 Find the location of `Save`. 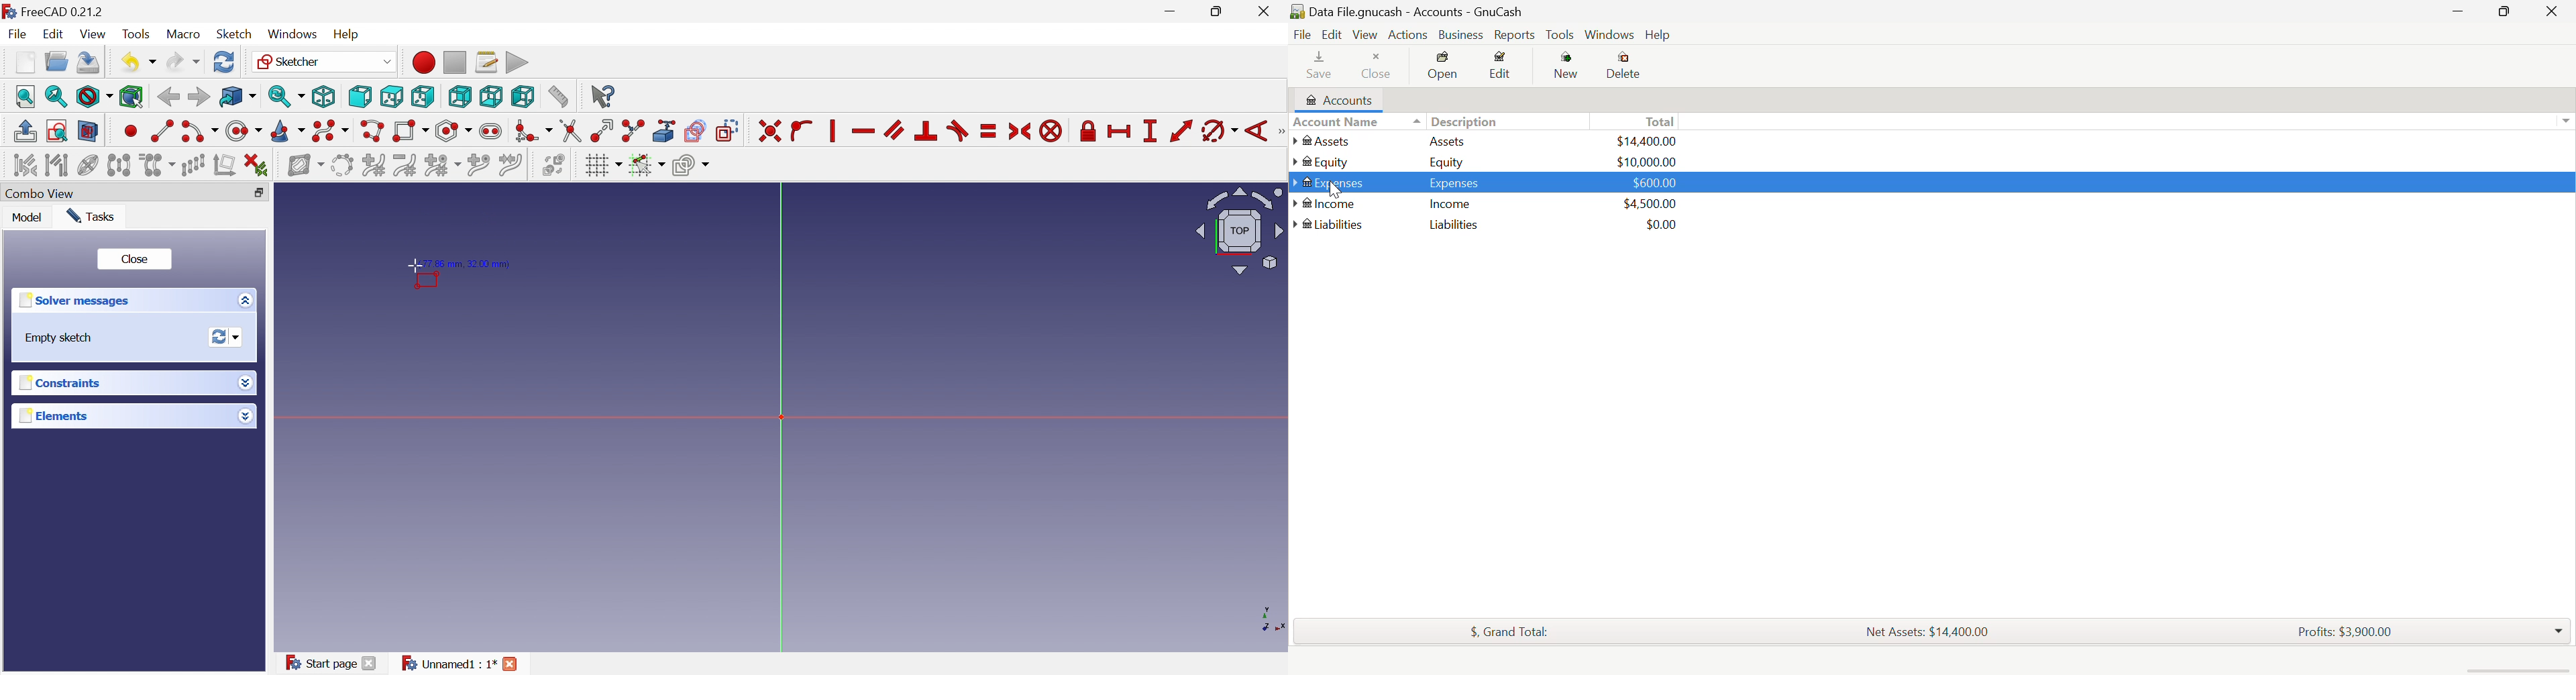

Save is located at coordinates (89, 62).